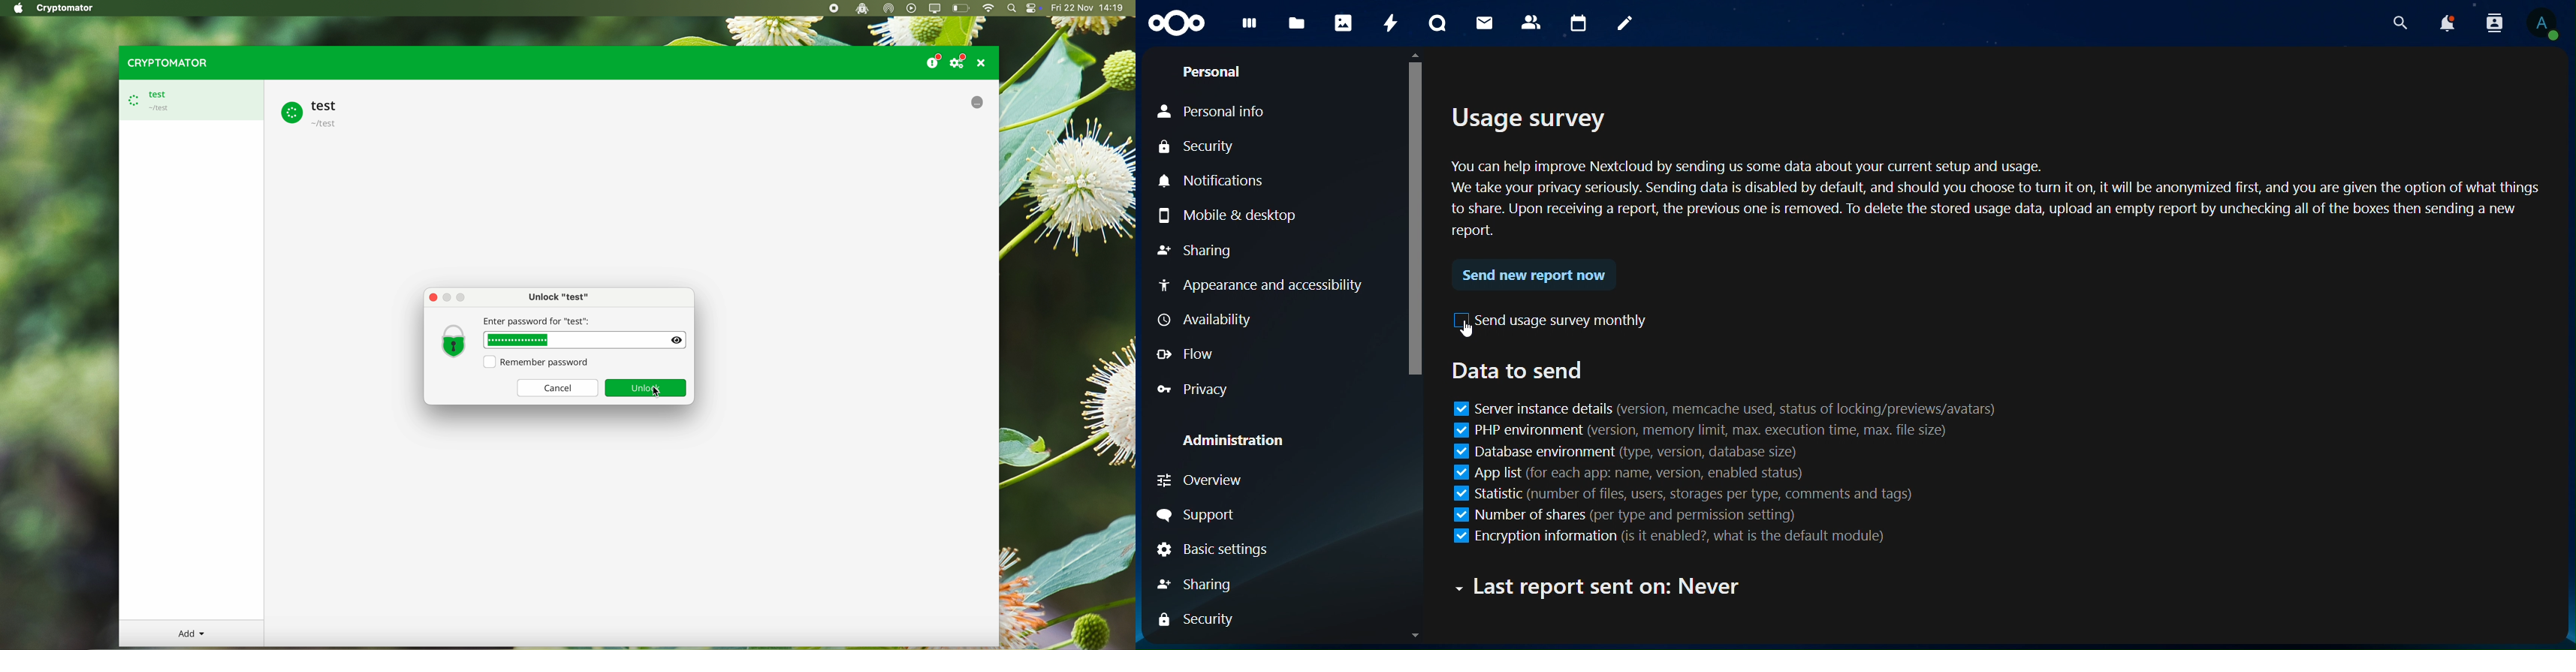  What do you see at coordinates (1193, 620) in the screenshot?
I see `Security` at bounding box center [1193, 620].